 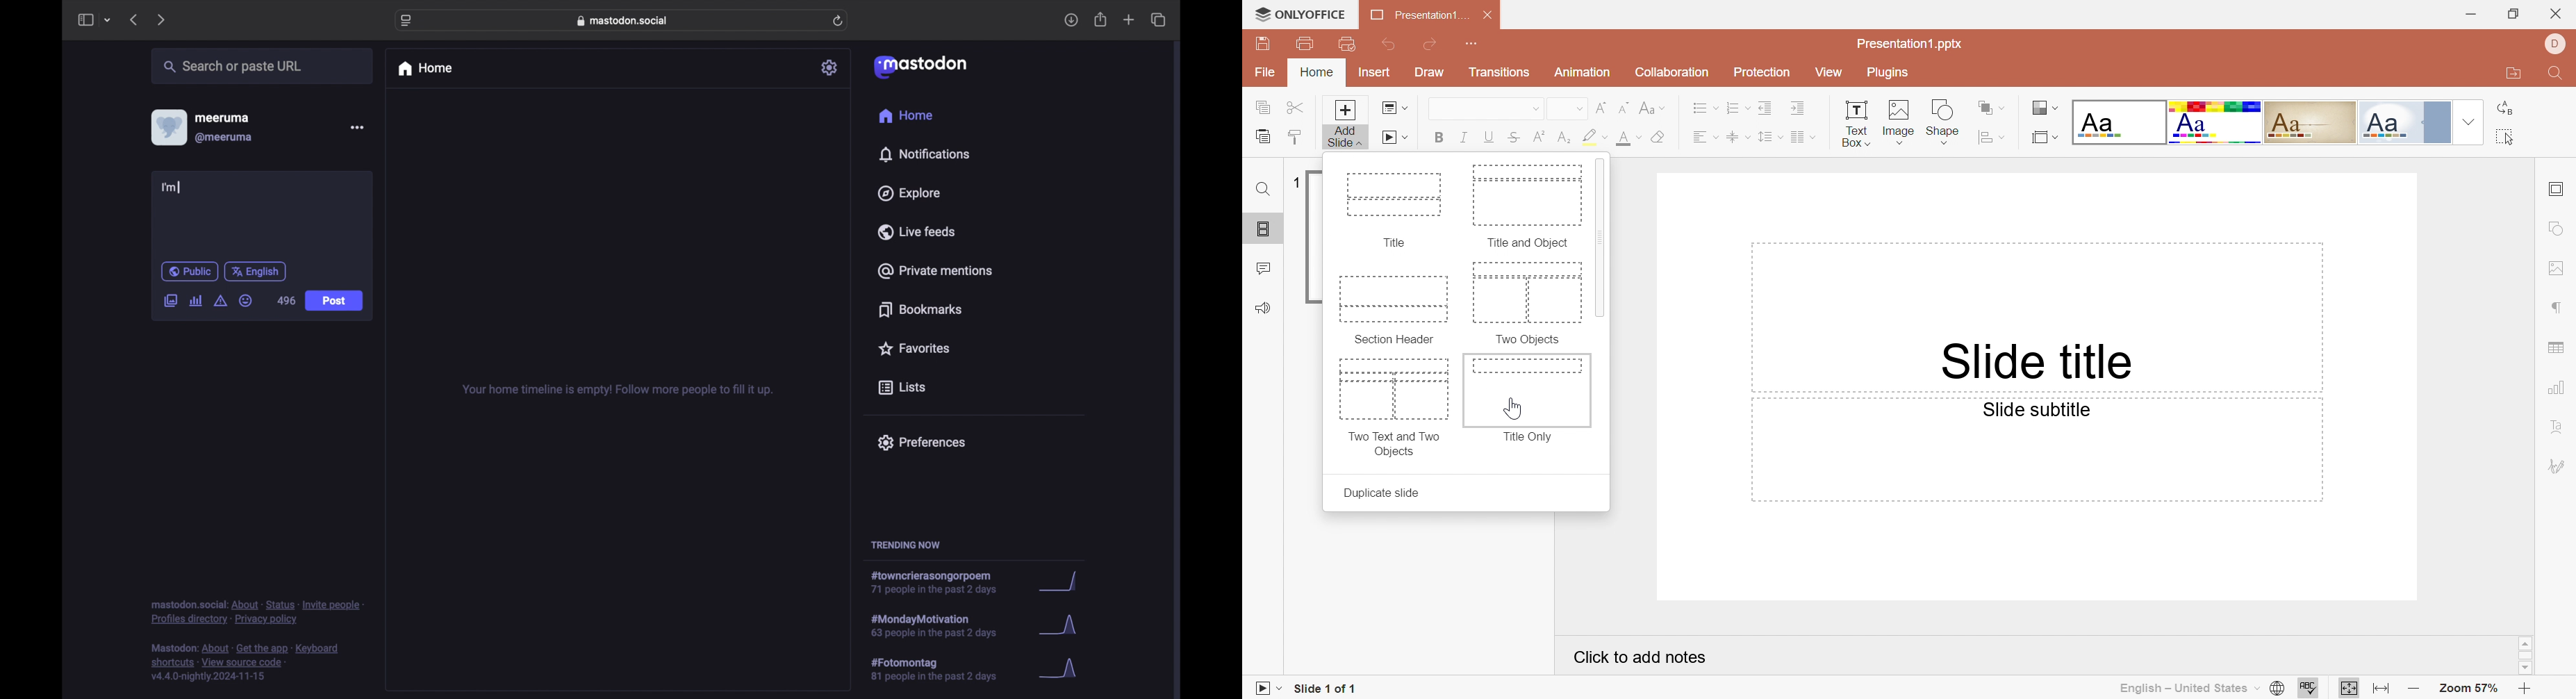 What do you see at coordinates (1706, 107) in the screenshot?
I see `Bullets` at bounding box center [1706, 107].